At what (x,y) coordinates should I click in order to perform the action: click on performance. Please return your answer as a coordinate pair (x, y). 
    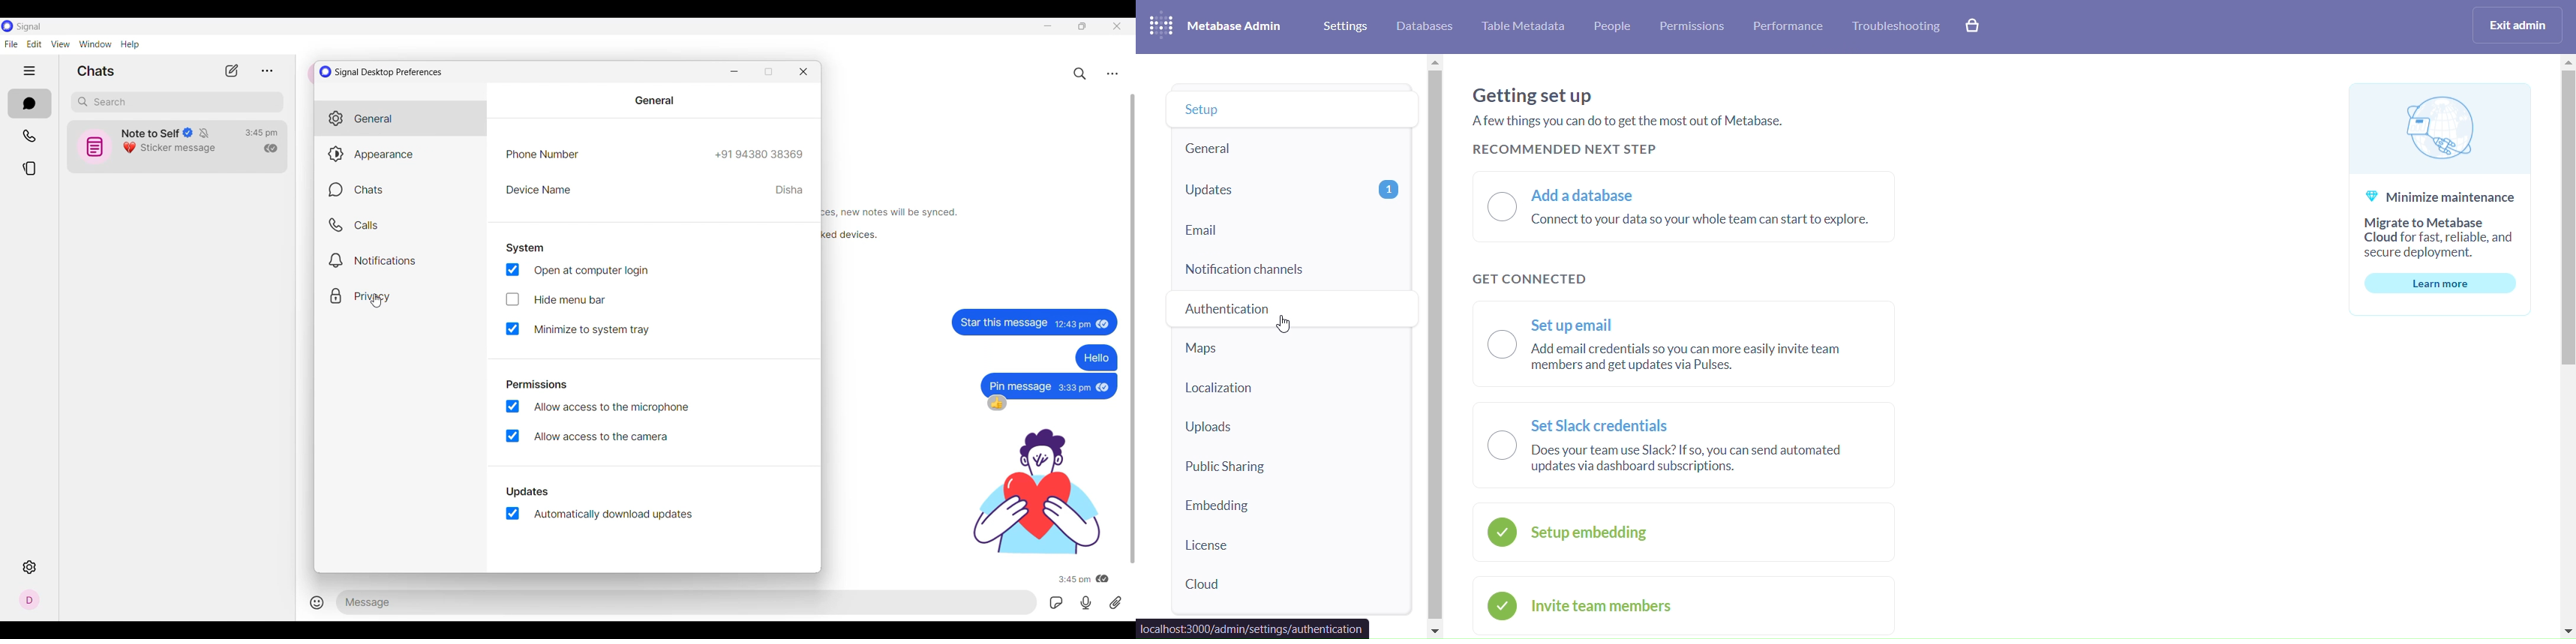
    Looking at the image, I should click on (1791, 28).